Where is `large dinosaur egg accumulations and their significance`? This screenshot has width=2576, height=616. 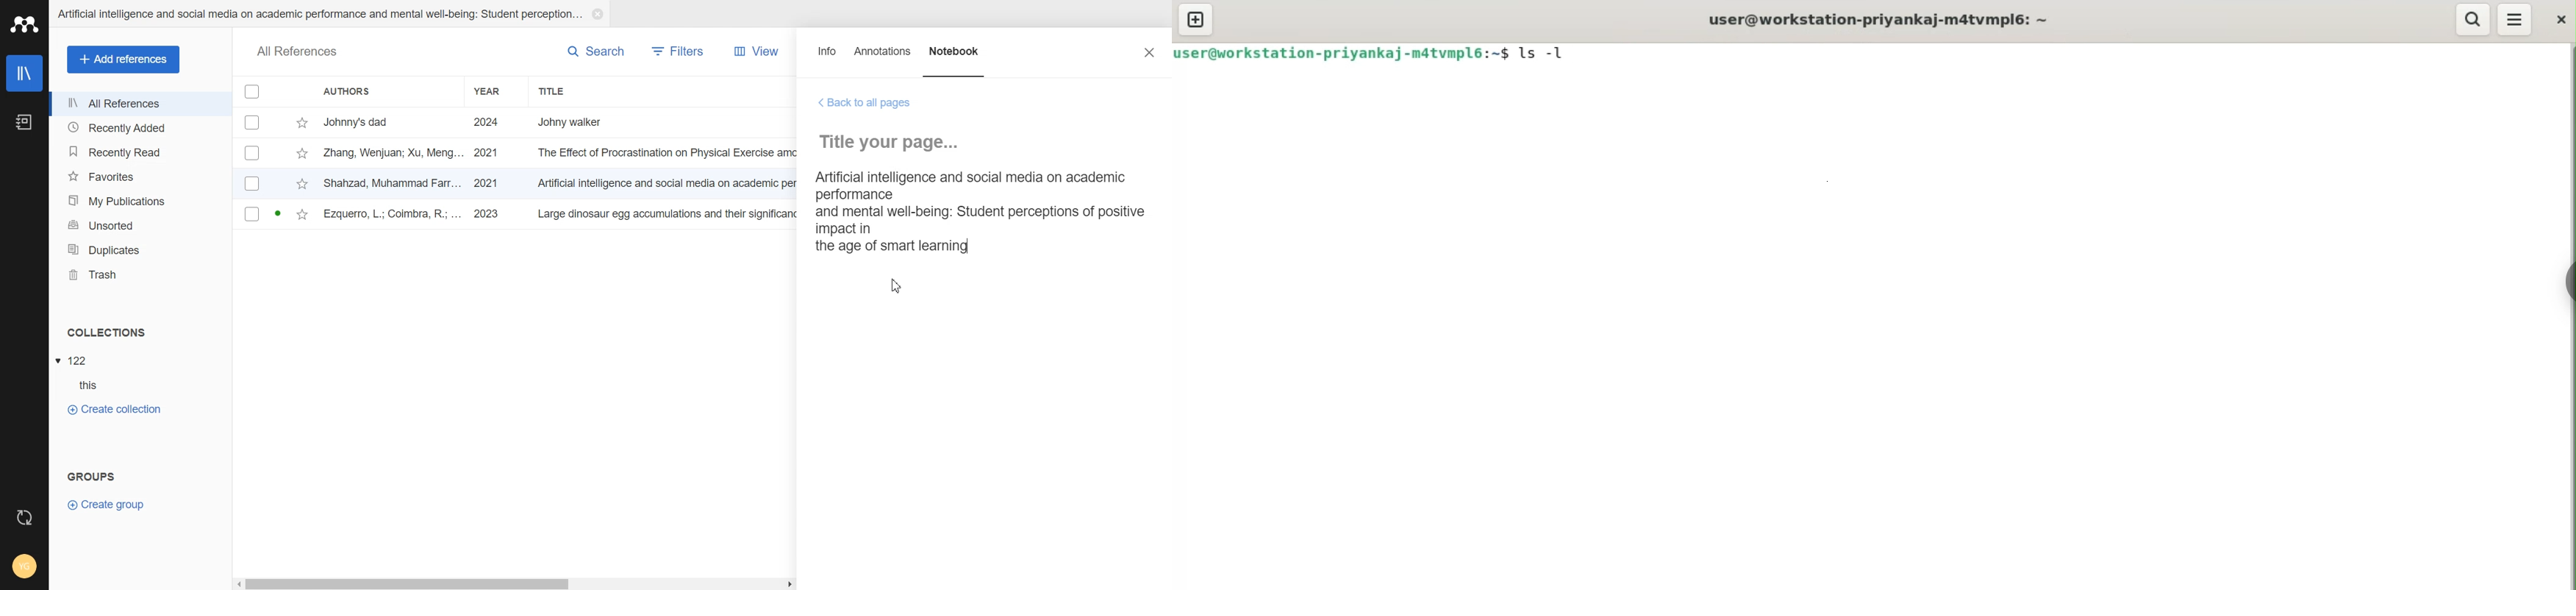
large dinosaur egg accumulations and their significance is located at coordinates (670, 216).